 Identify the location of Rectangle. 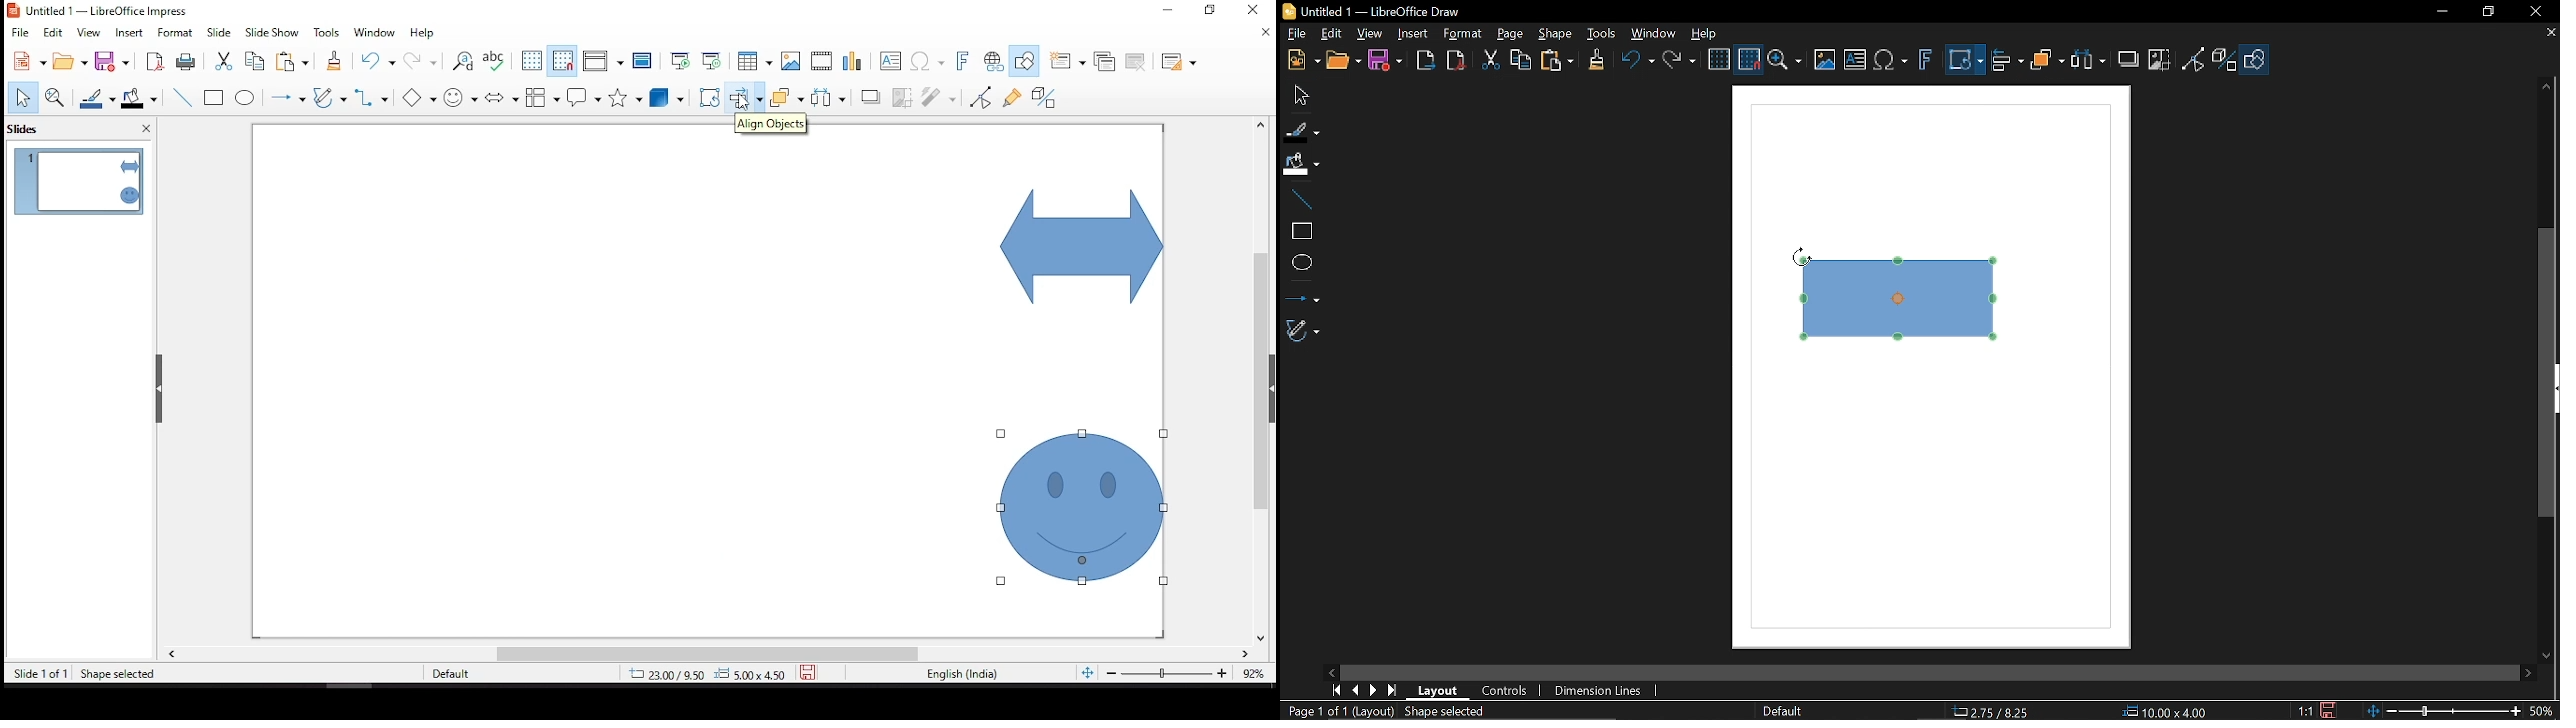
(1300, 231).